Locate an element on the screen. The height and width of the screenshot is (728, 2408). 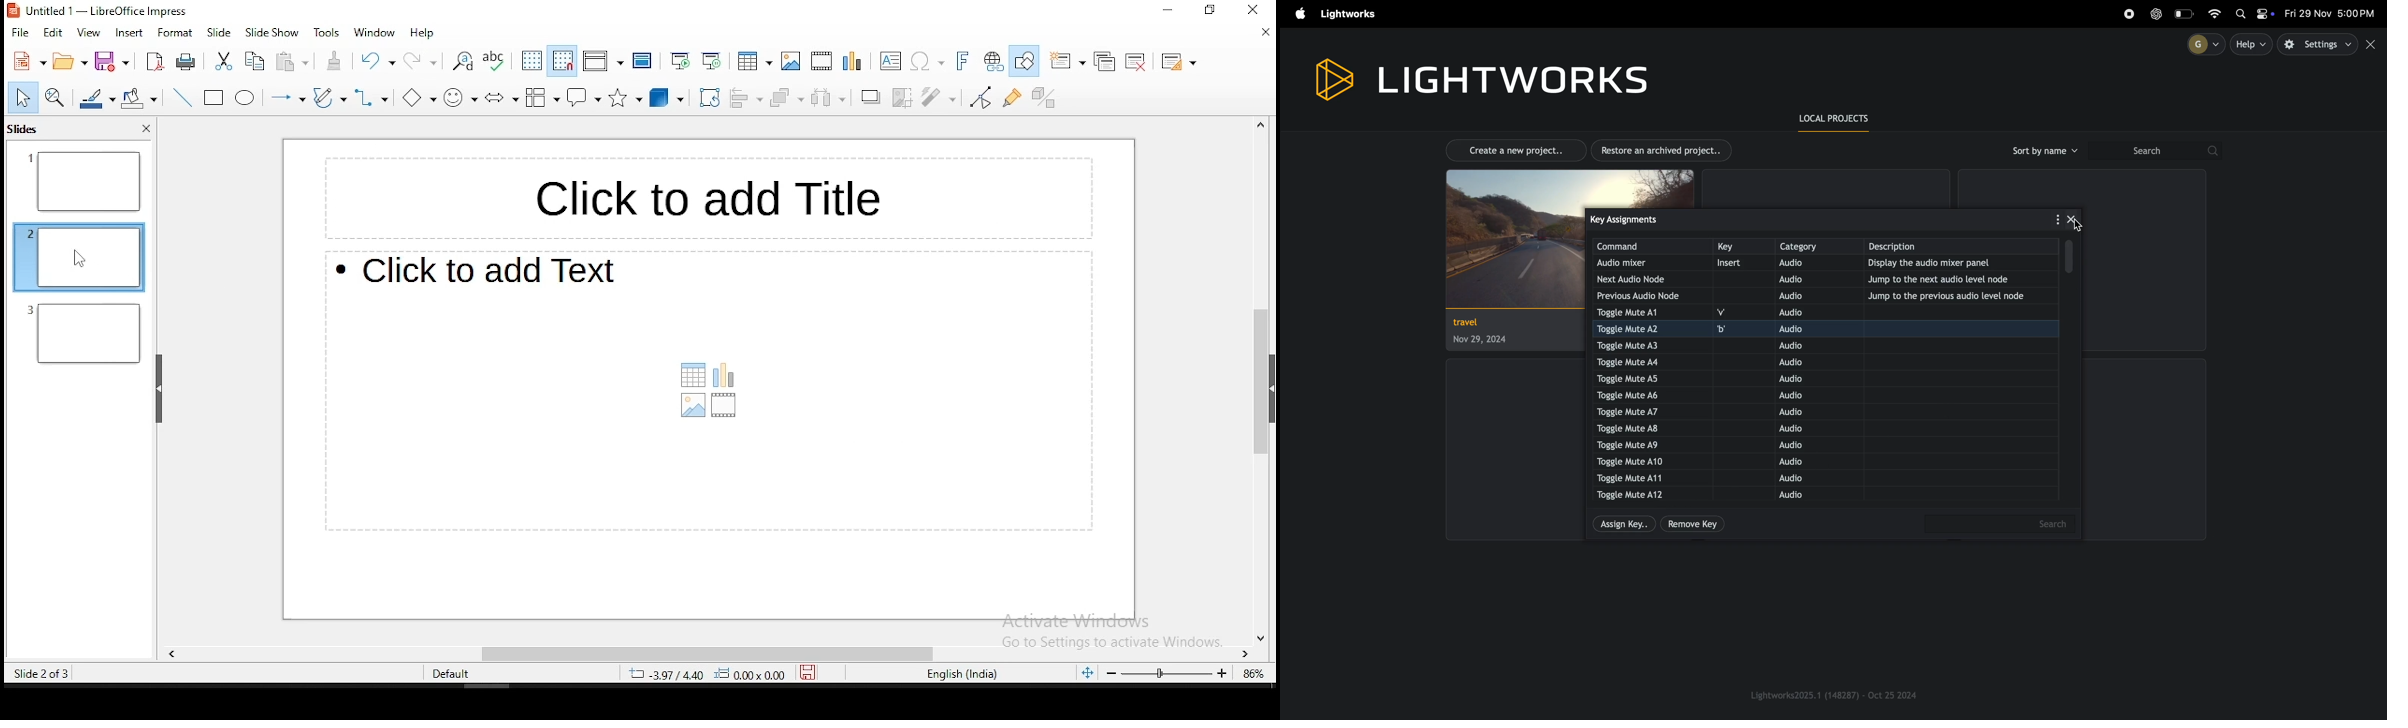
icon and file name is located at coordinates (97, 12).